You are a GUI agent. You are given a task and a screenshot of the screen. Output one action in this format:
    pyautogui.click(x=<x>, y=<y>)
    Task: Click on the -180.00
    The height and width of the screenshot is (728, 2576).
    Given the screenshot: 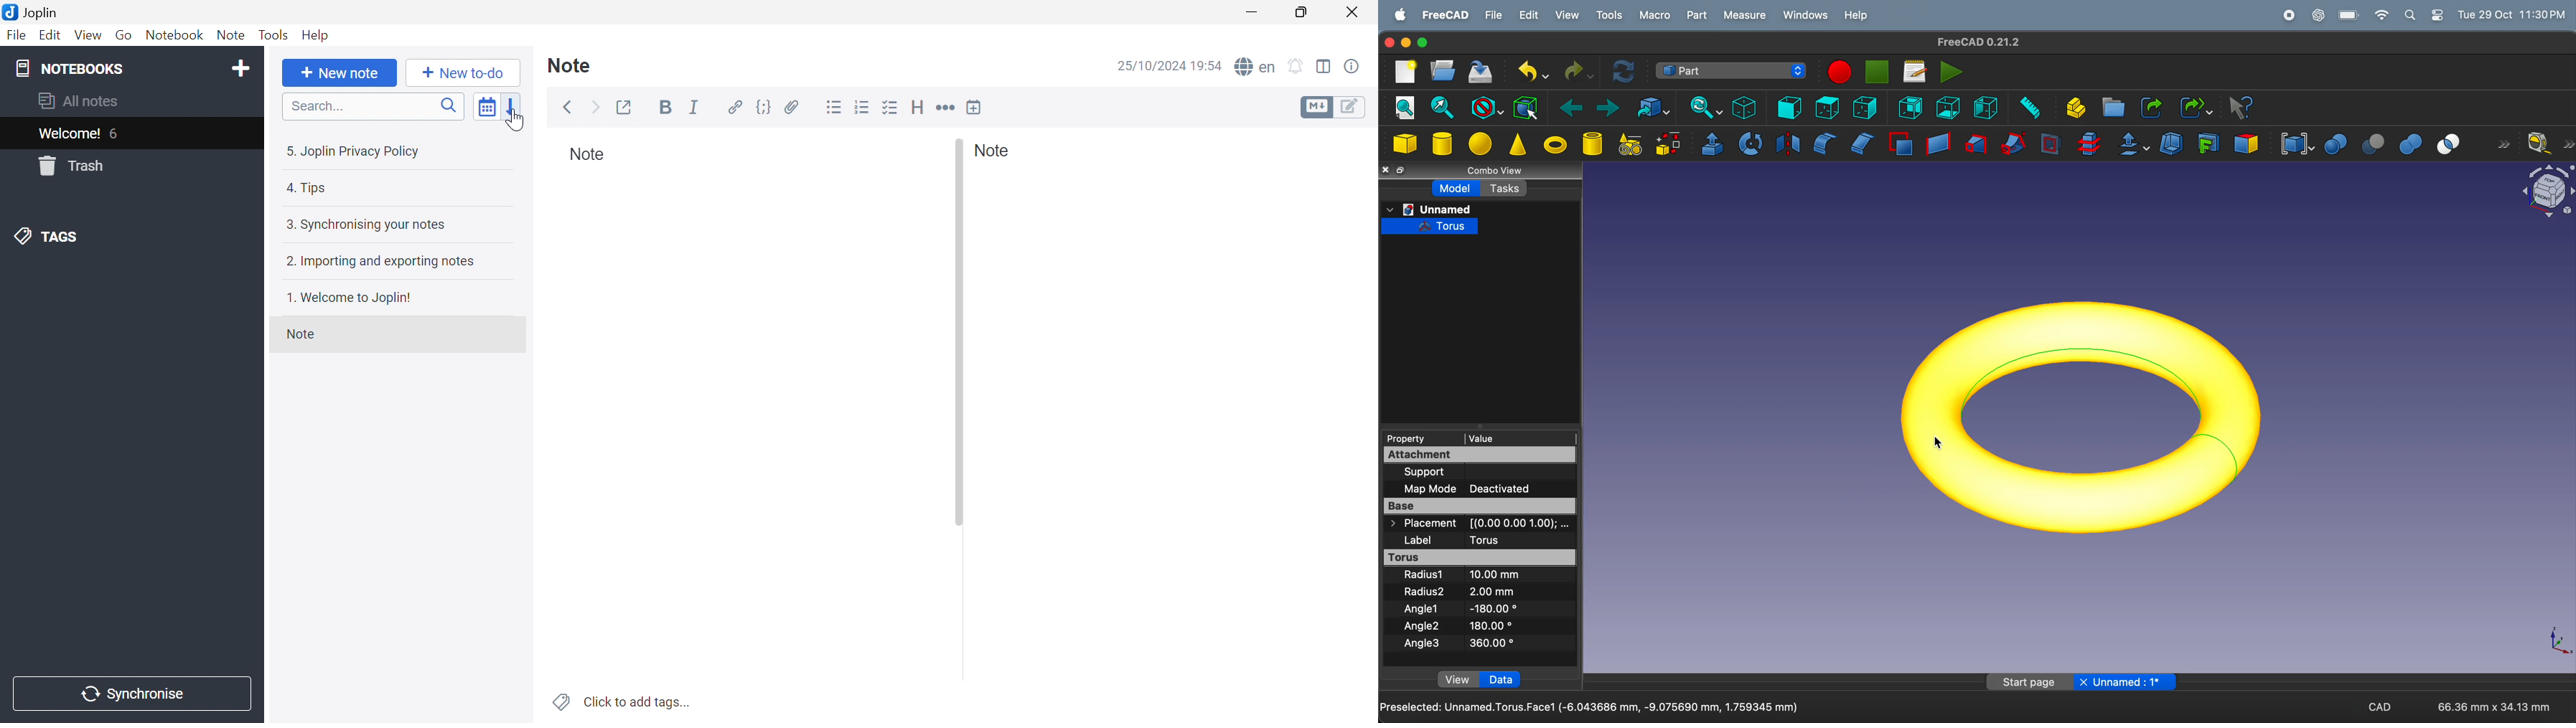 What is the action you would take?
    pyautogui.click(x=1494, y=608)
    